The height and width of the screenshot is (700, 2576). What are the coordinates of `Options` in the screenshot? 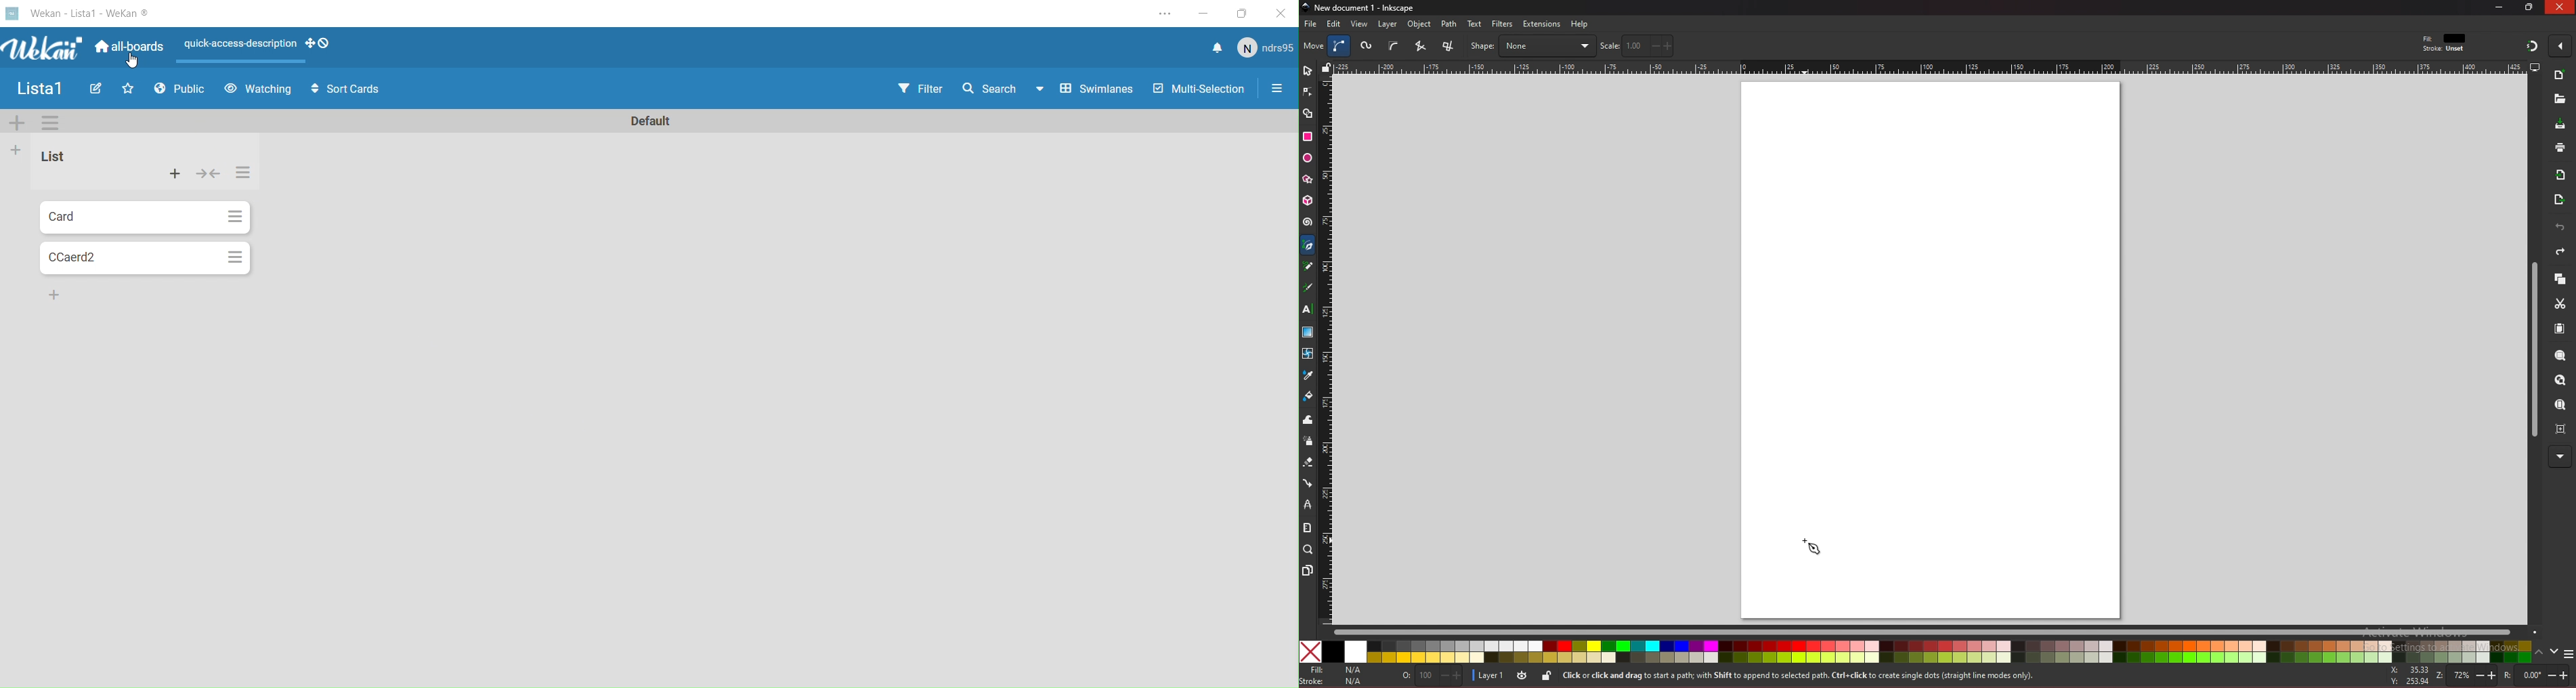 It's located at (246, 175).